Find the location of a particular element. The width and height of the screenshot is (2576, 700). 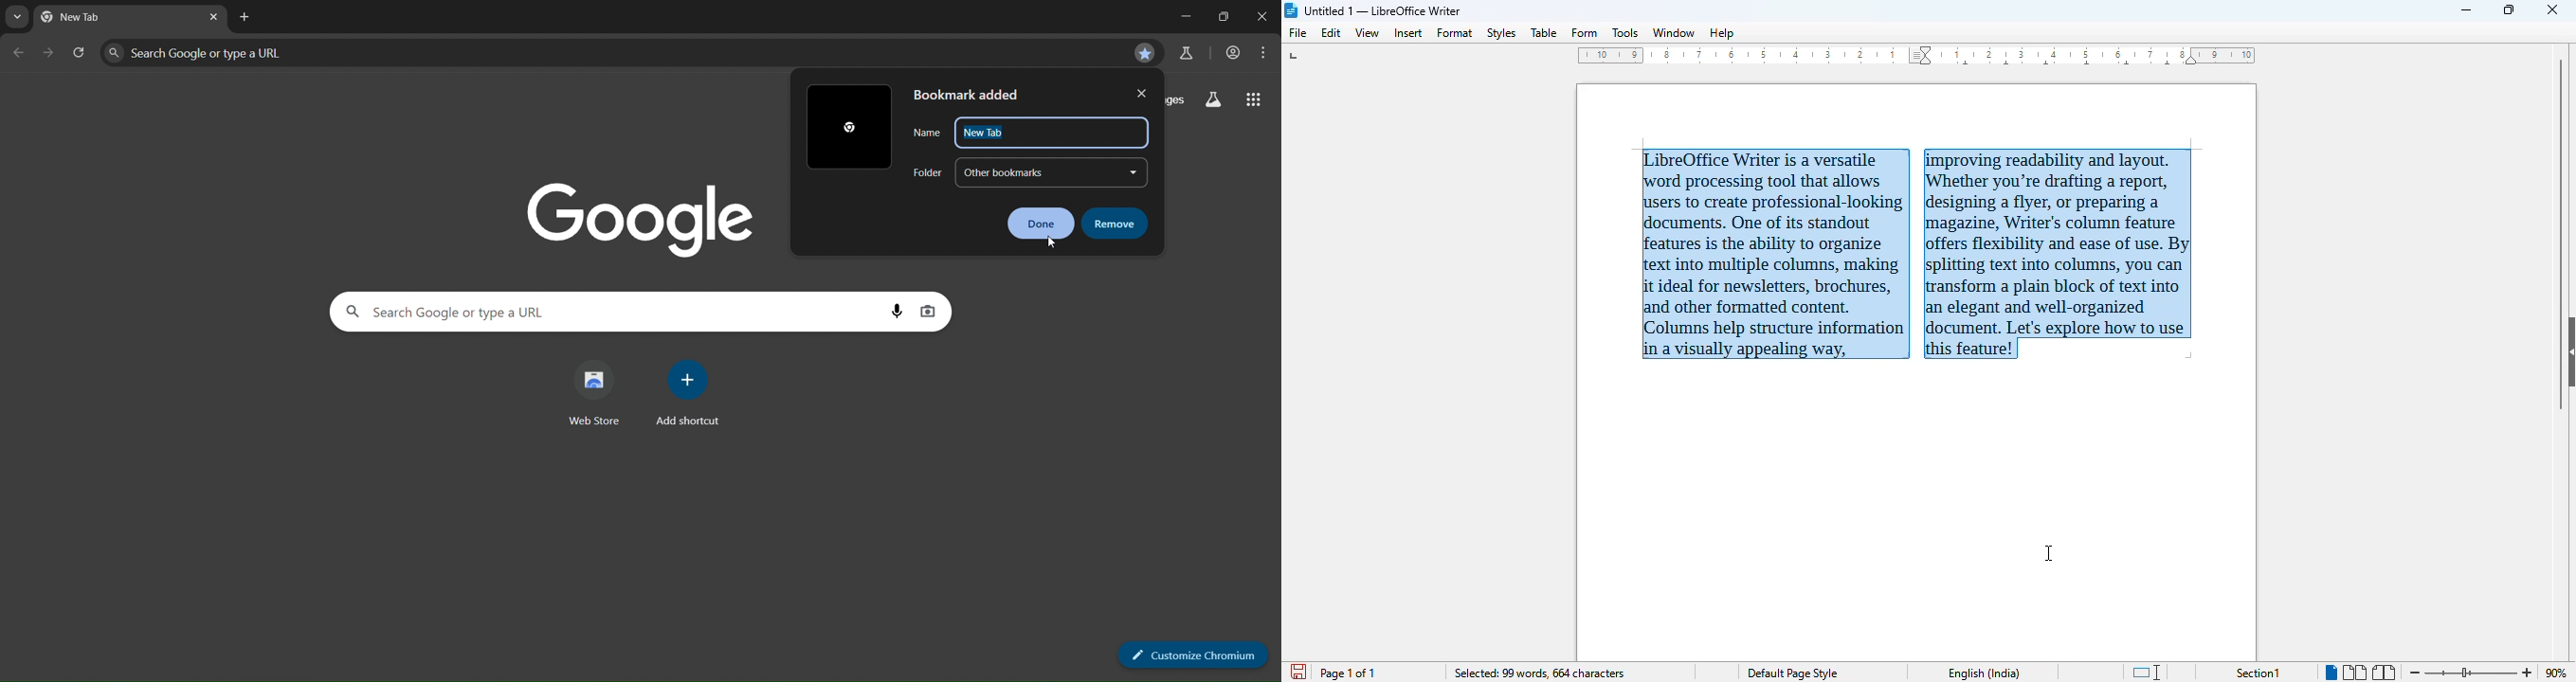

maximize is located at coordinates (2511, 9).